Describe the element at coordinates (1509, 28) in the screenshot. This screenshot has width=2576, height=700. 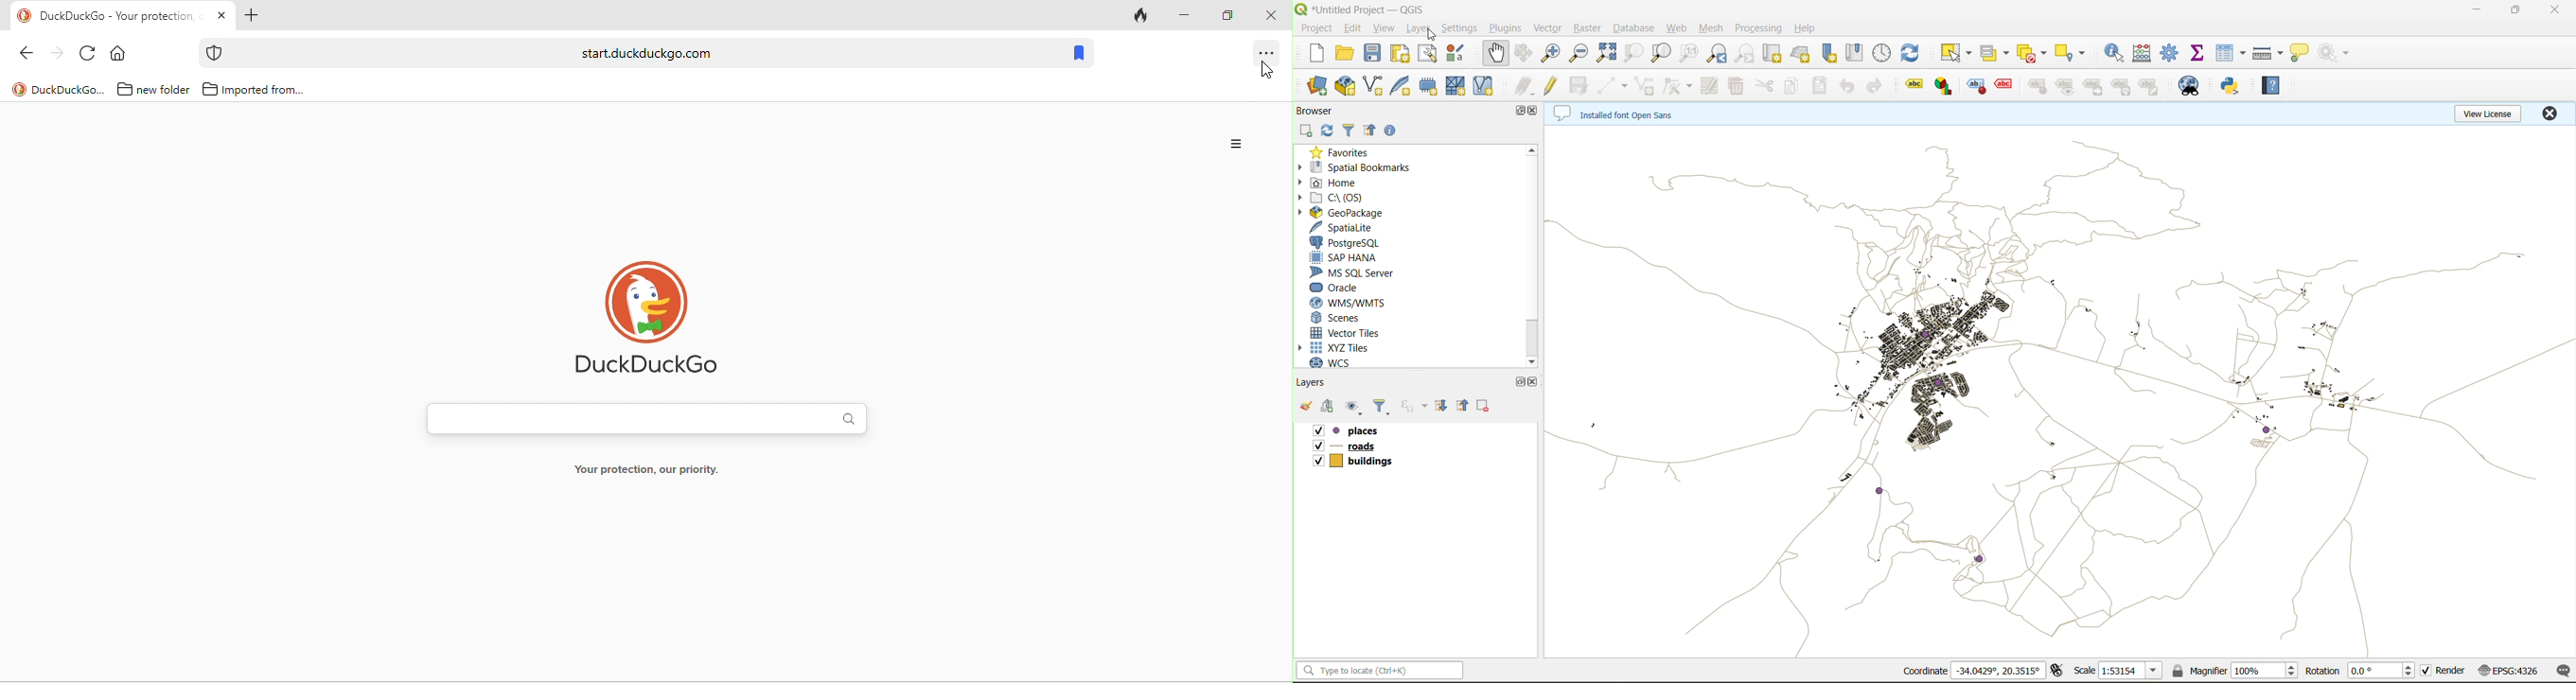
I see `plugins` at that location.